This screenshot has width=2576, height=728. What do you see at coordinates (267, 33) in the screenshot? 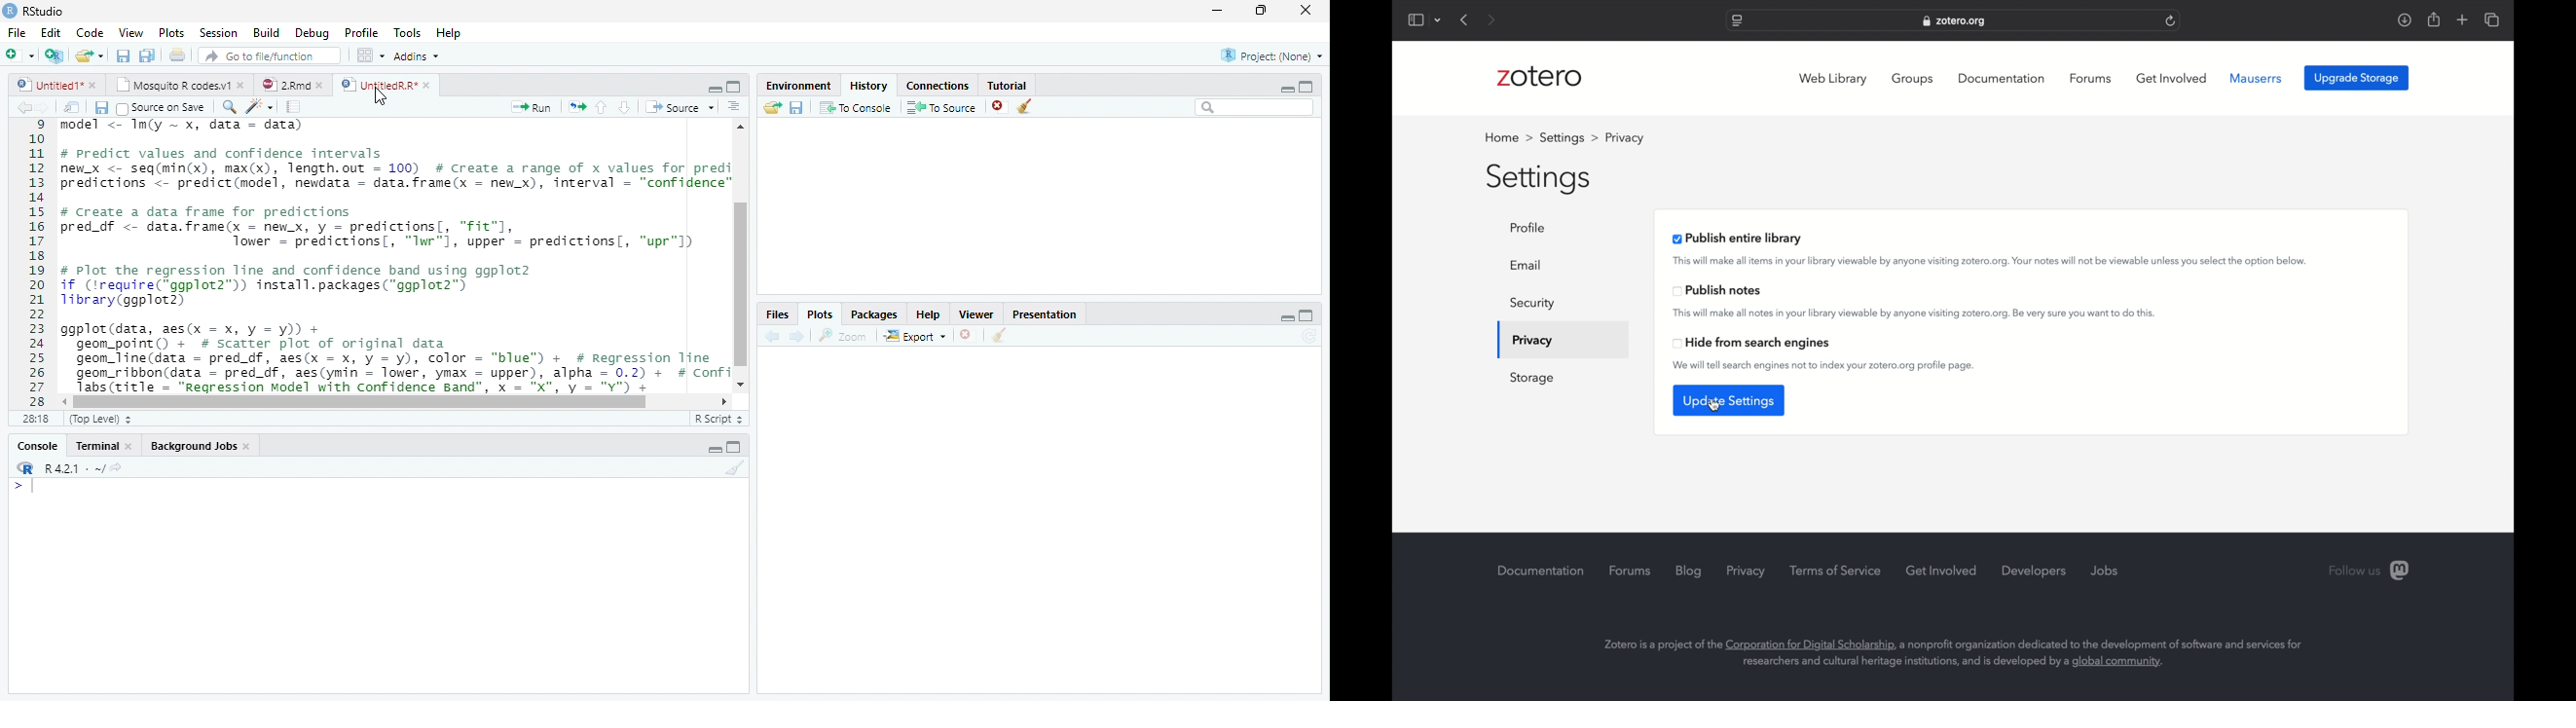
I see `Build` at bounding box center [267, 33].